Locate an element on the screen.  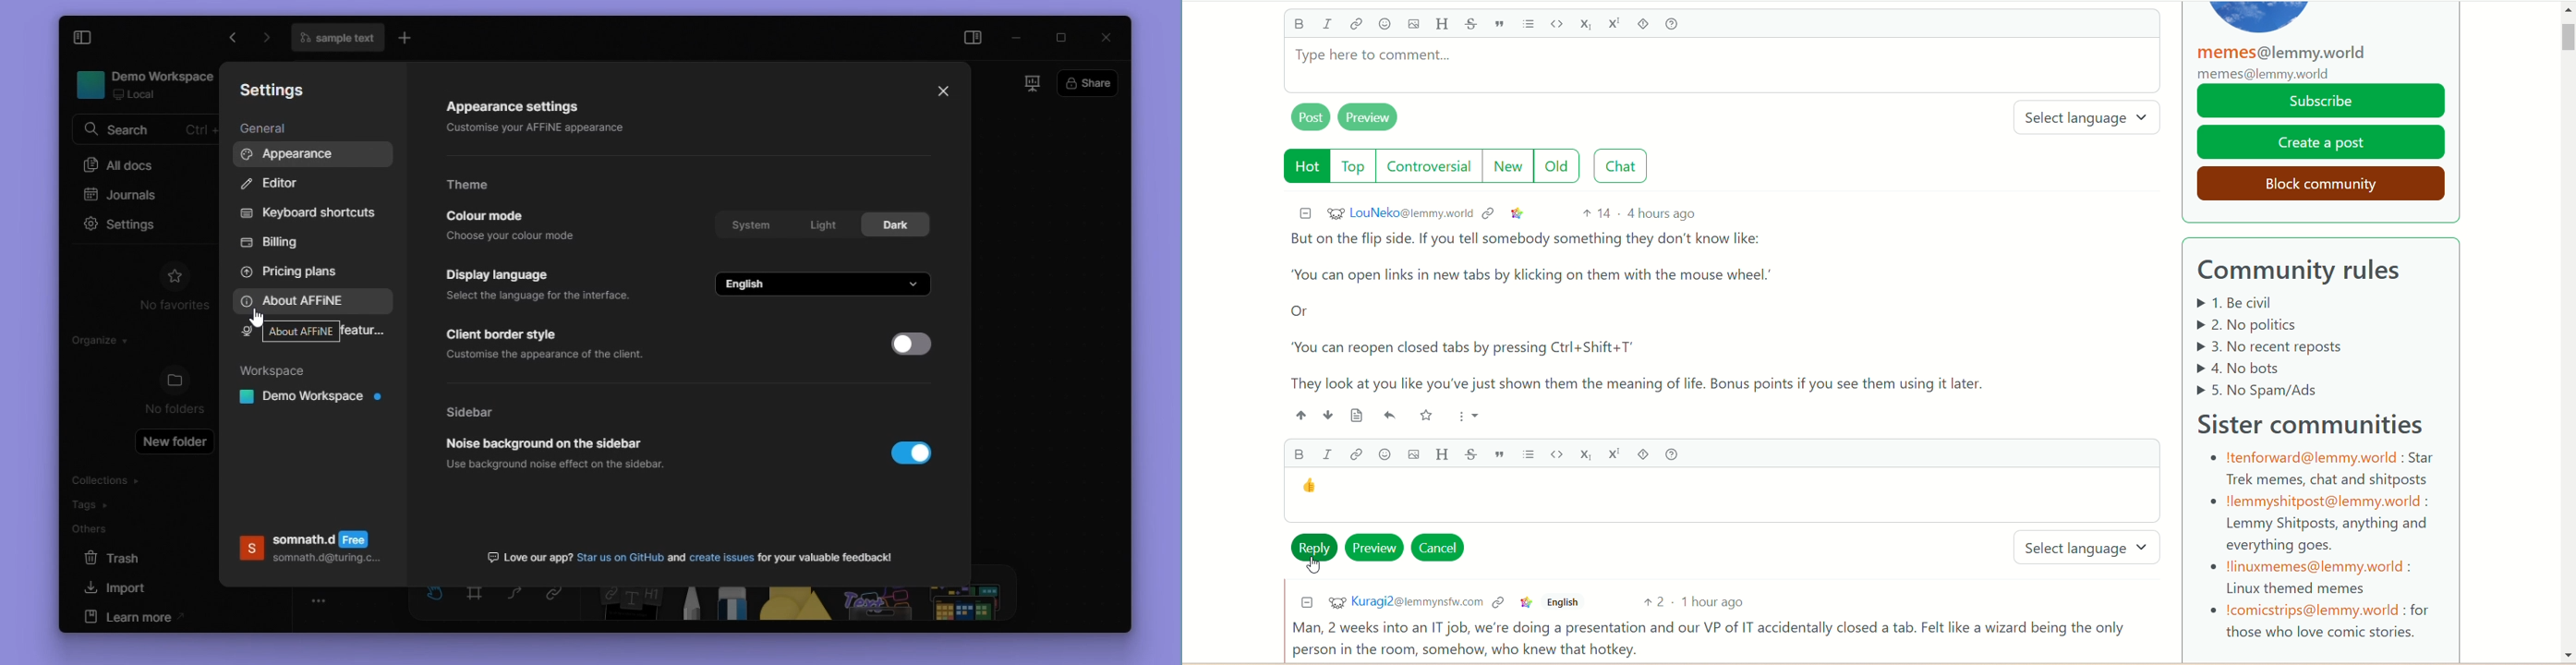
toogle zoom bar is located at coordinates (319, 601).